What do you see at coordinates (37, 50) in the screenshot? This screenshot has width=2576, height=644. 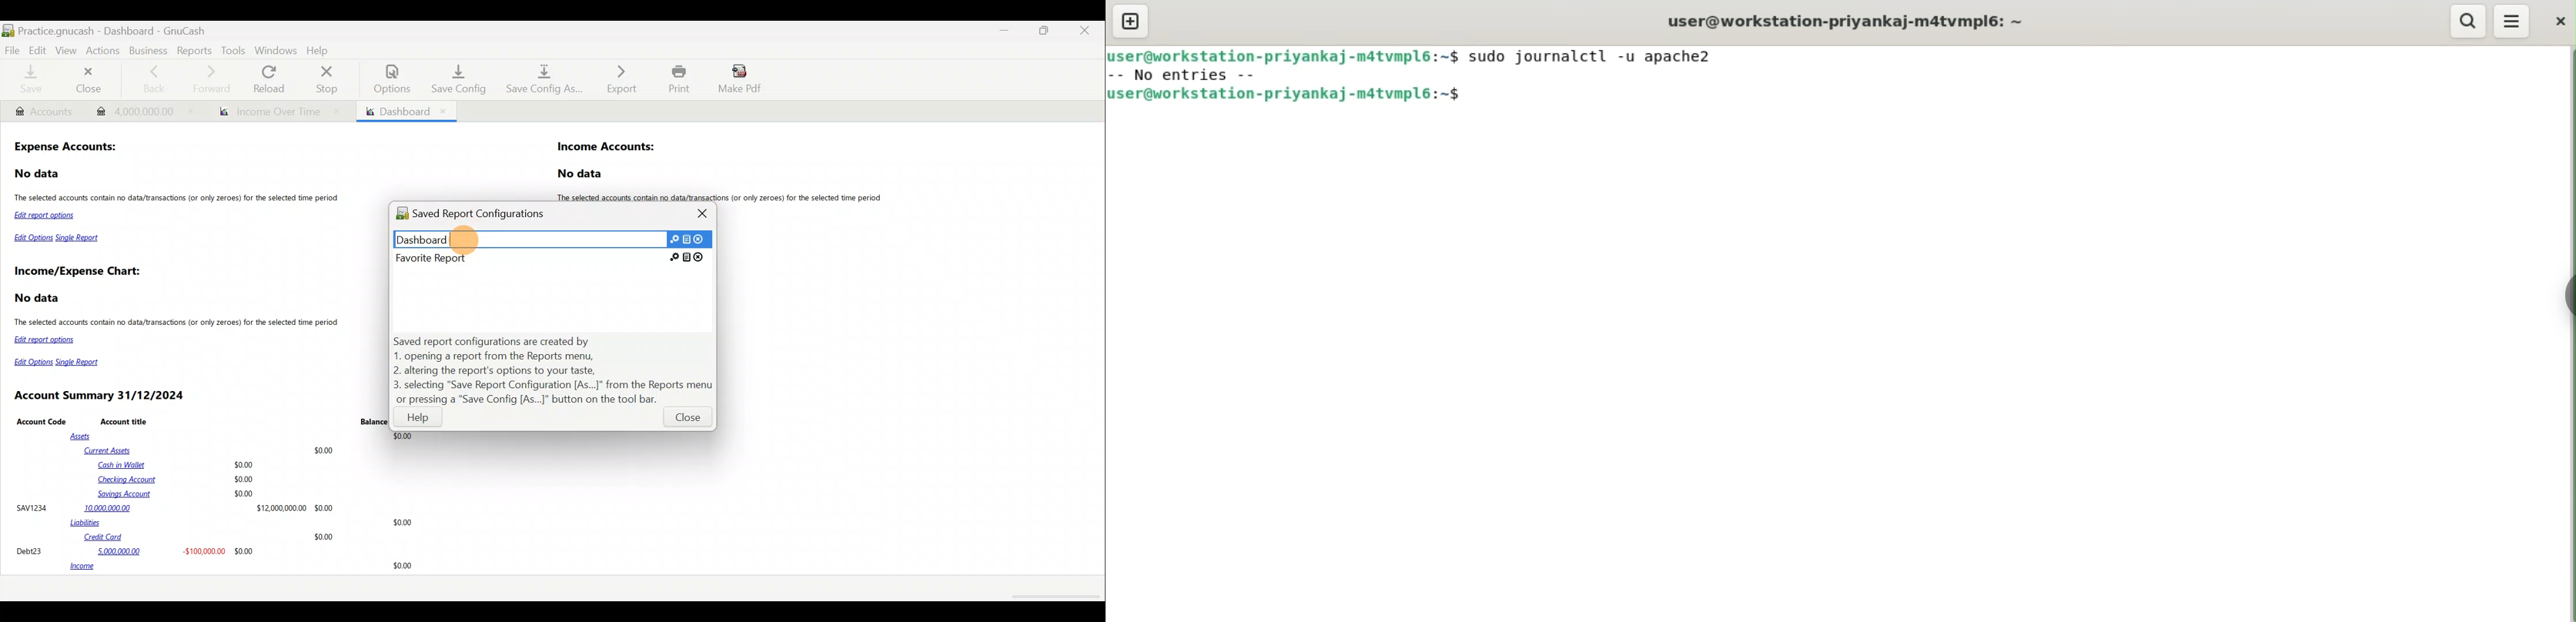 I see `Edit` at bounding box center [37, 50].